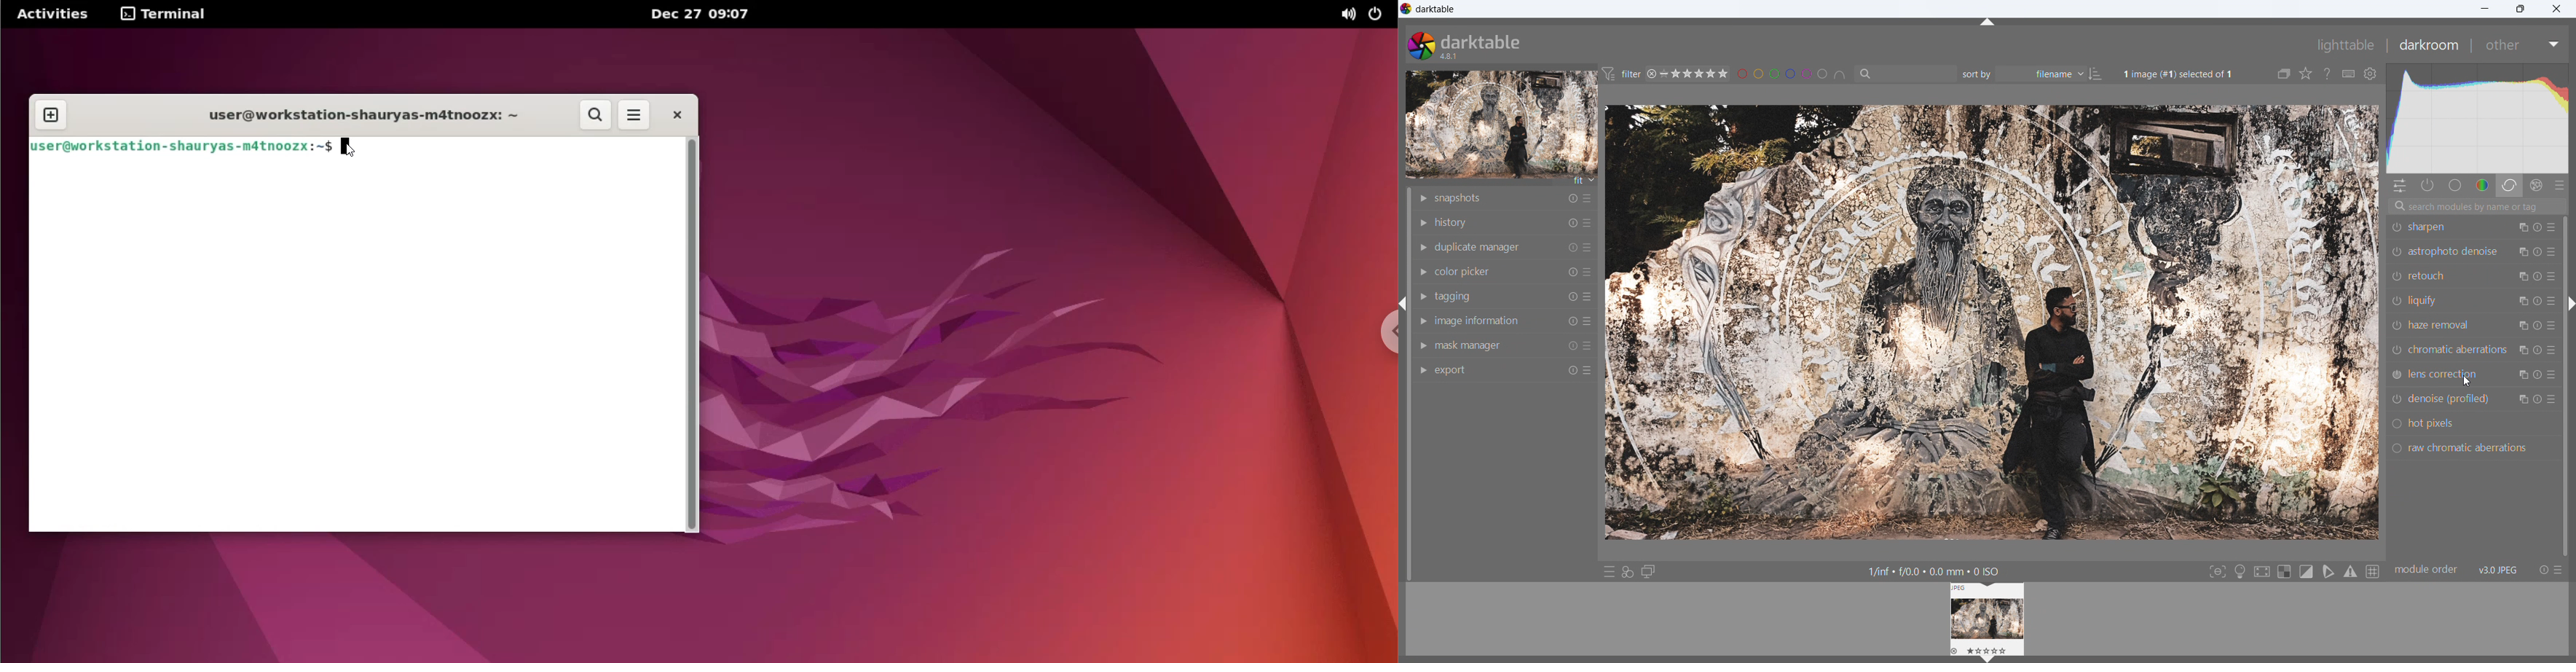  Describe the element at coordinates (2262, 572) in the screenshot. I see `toggle high quality processing` at that location.